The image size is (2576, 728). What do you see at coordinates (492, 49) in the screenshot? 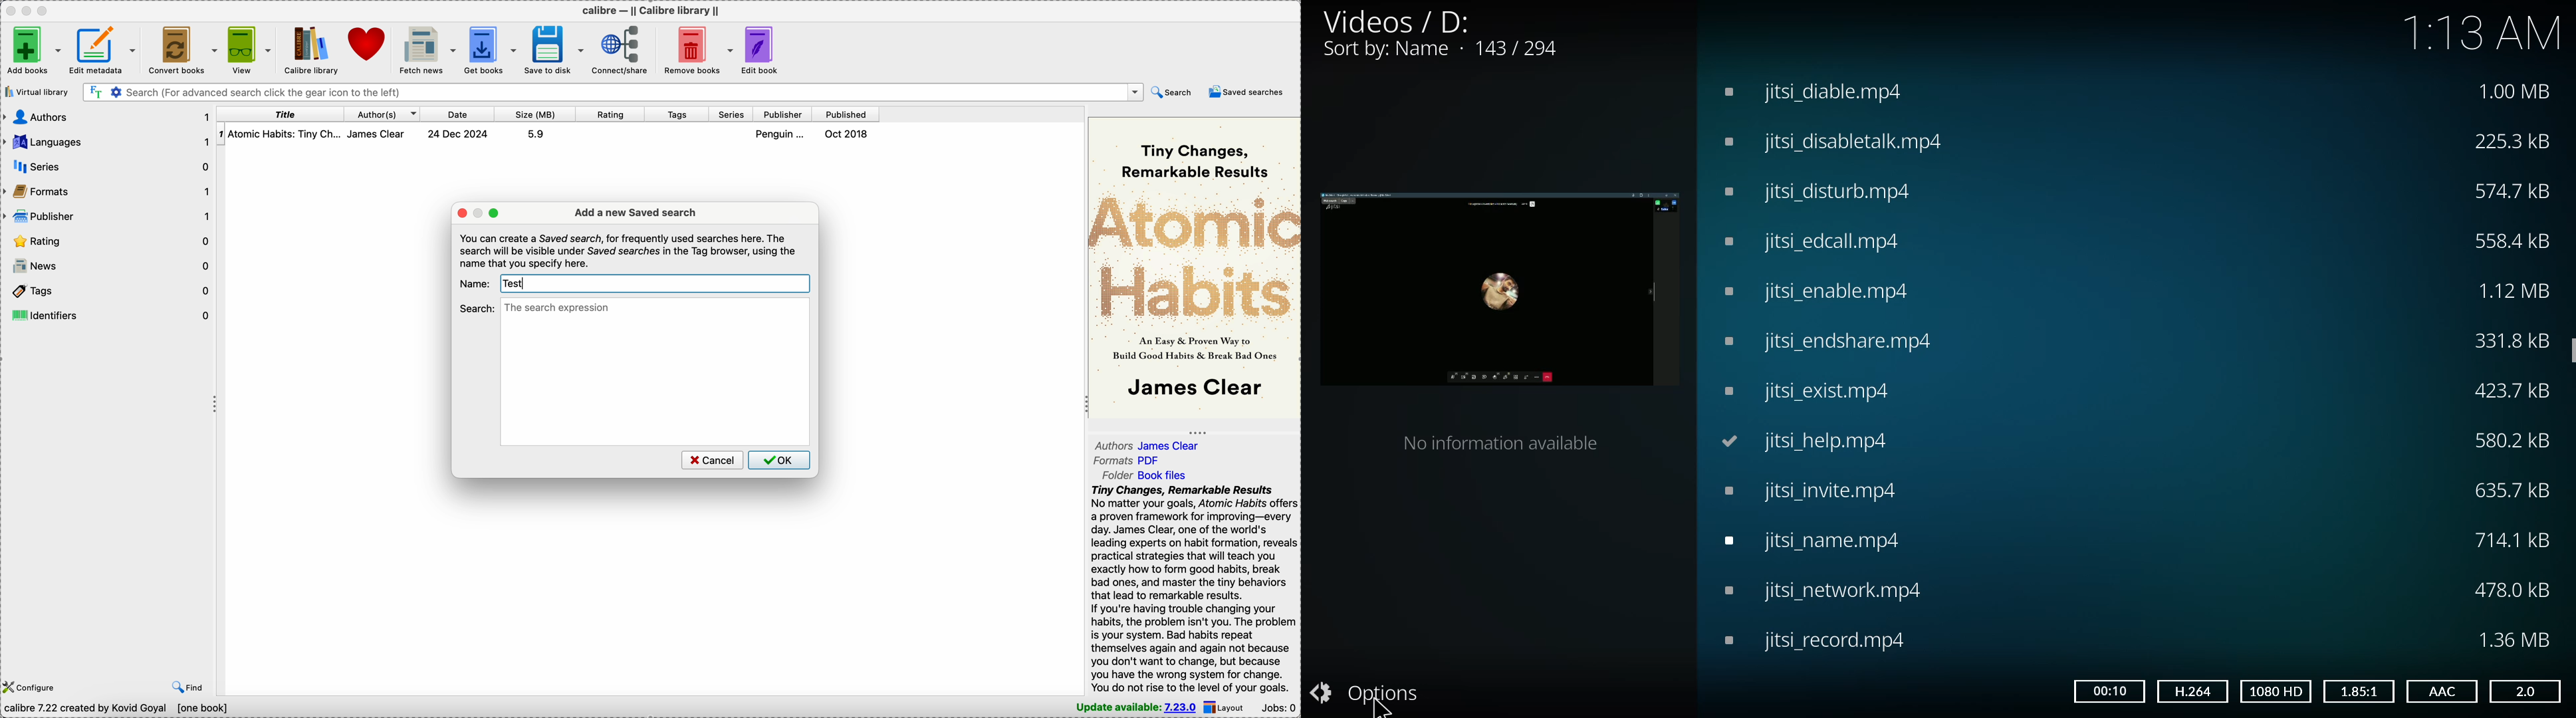
I see `get books` at bounding box center [492, 49].